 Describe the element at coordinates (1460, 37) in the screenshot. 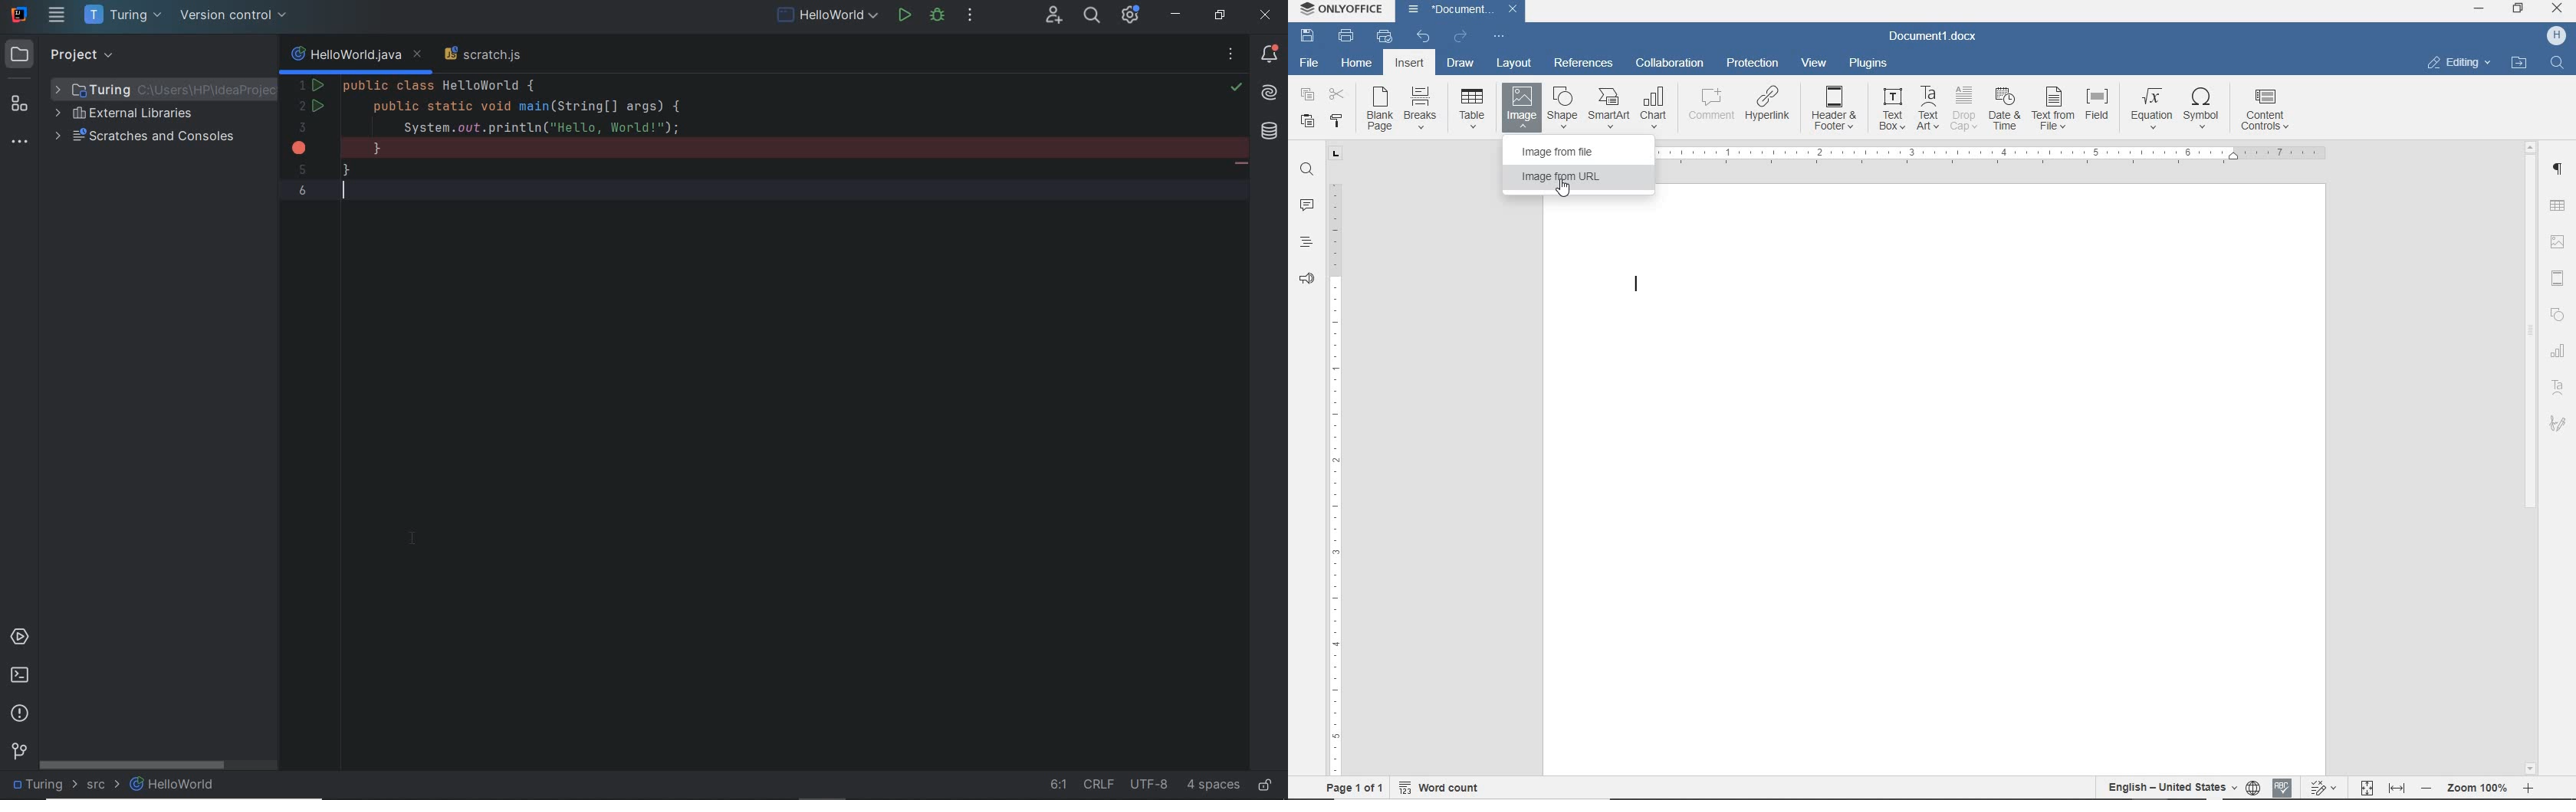

I see `redo` at that location.